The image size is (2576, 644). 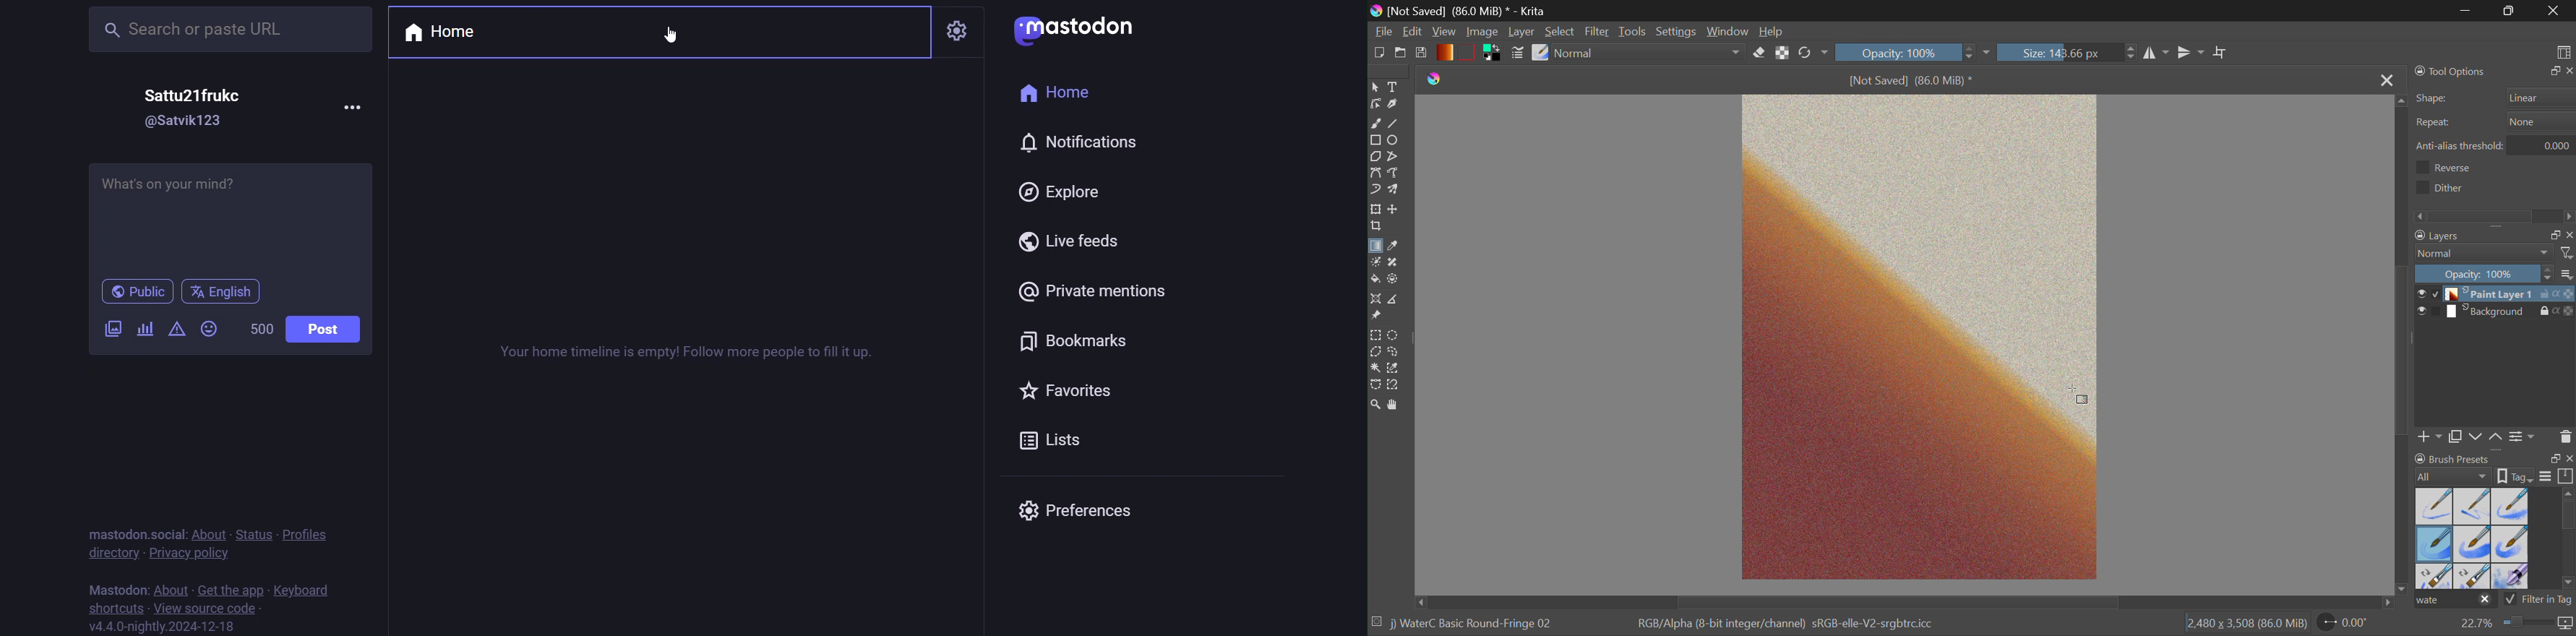 What do you see at coordinates (1444, 52) in the screenshot?
I see `Gradient` at bounding box center [1444, 52].